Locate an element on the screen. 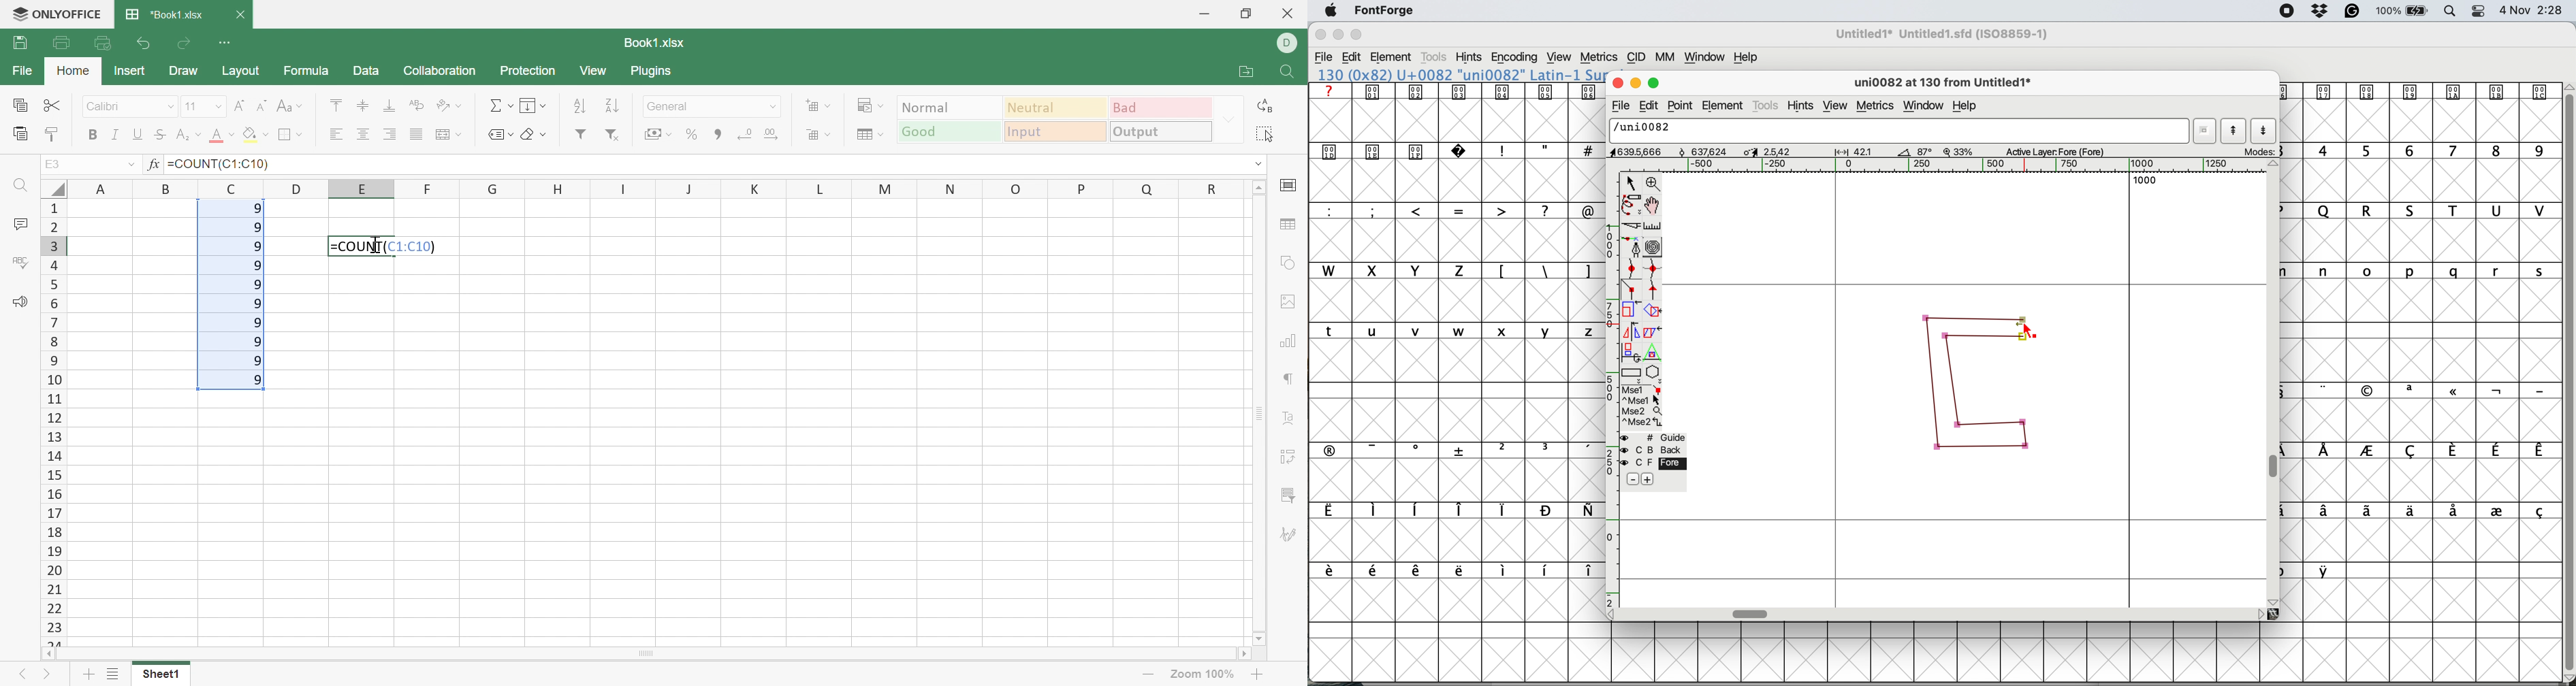 The height and width of the screenshot is (700, 2576). =COUNT(C1:C10) is located at coordinates (386, 246).